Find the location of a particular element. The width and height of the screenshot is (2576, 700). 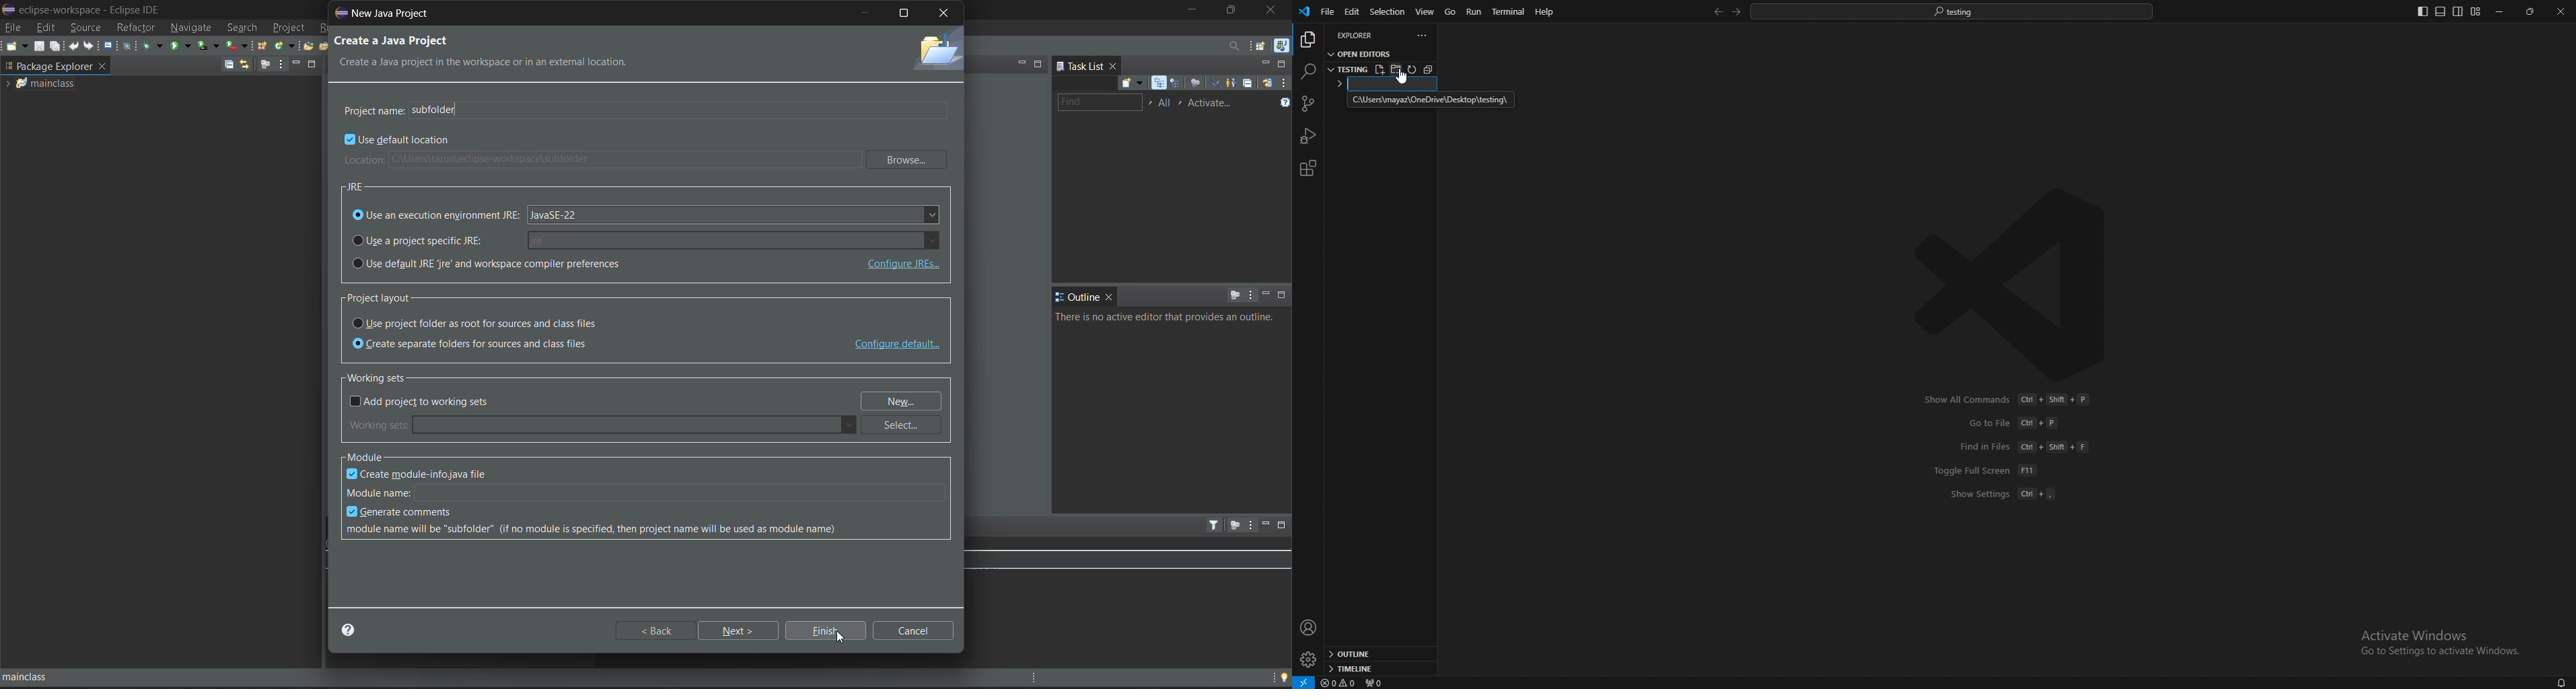

terminal is located at coordinates (1511, 12).